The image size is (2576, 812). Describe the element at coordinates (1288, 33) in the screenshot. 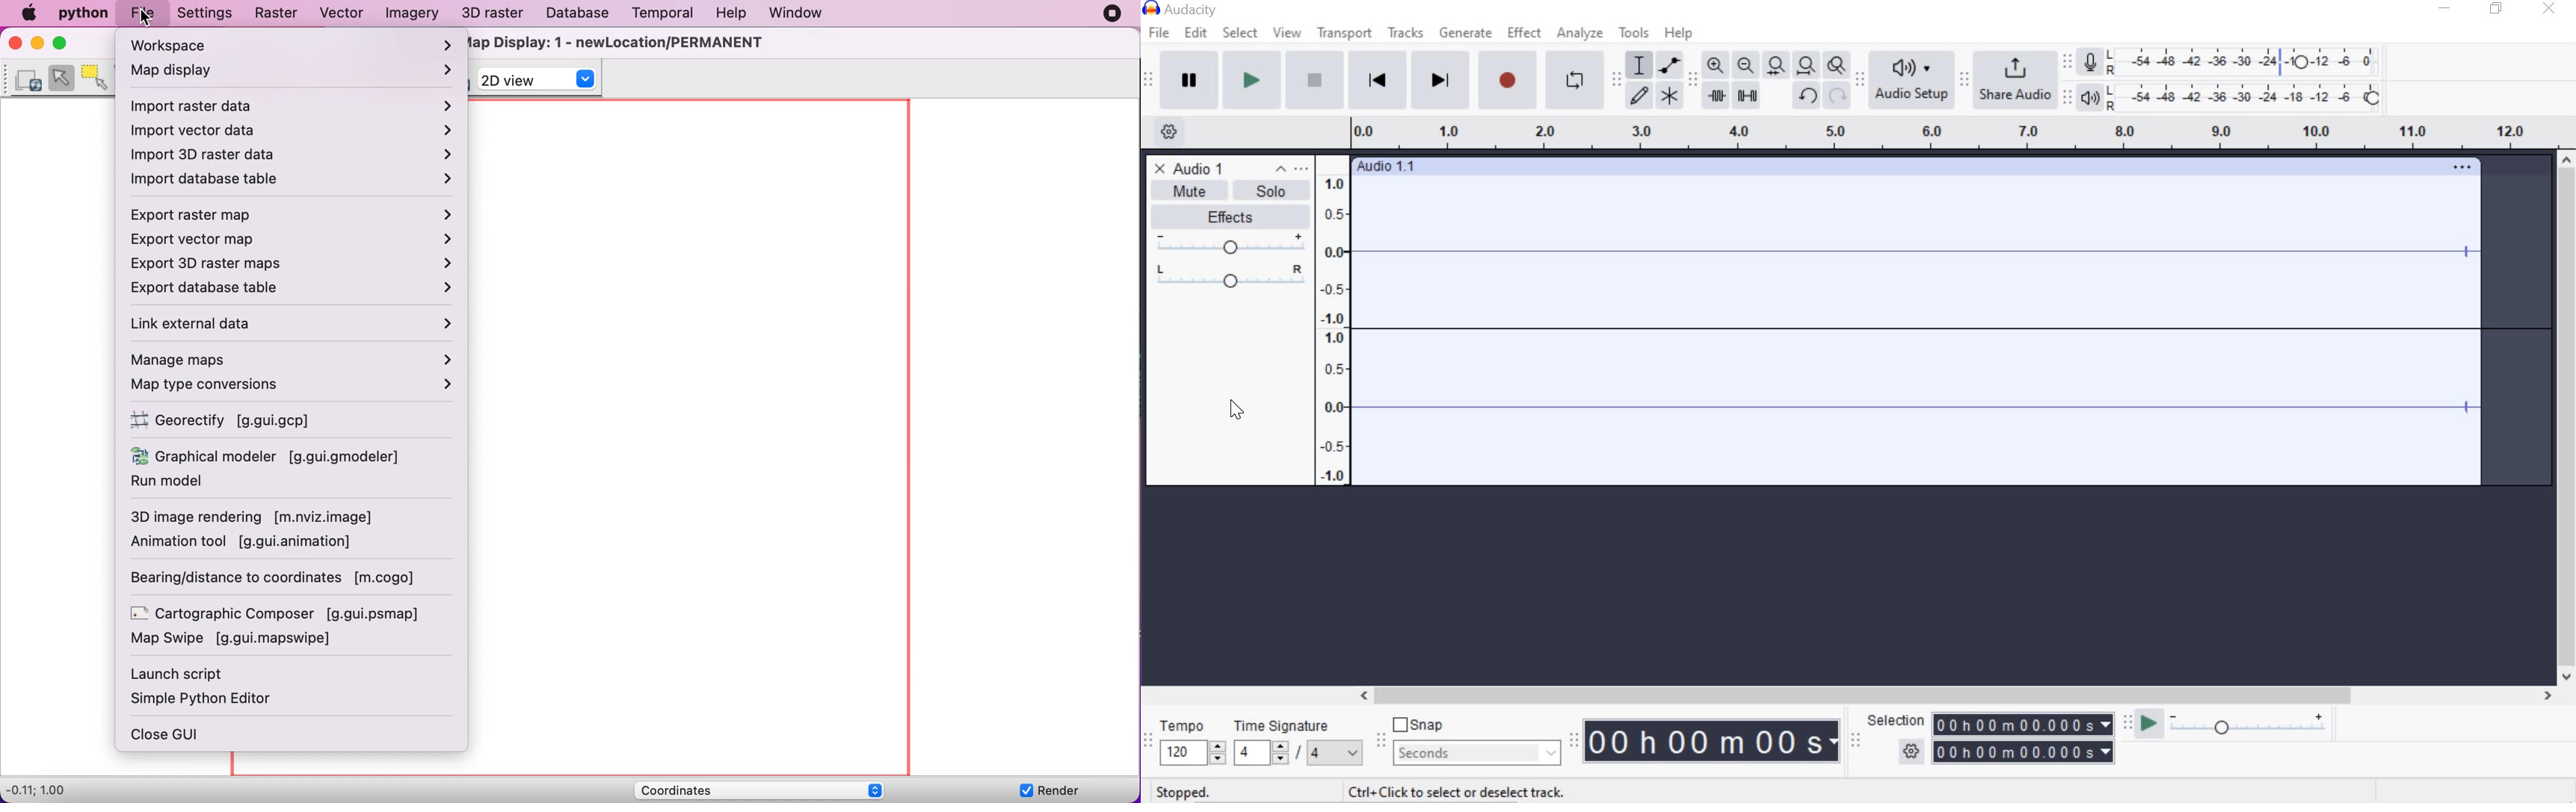

I see `view` at that location.